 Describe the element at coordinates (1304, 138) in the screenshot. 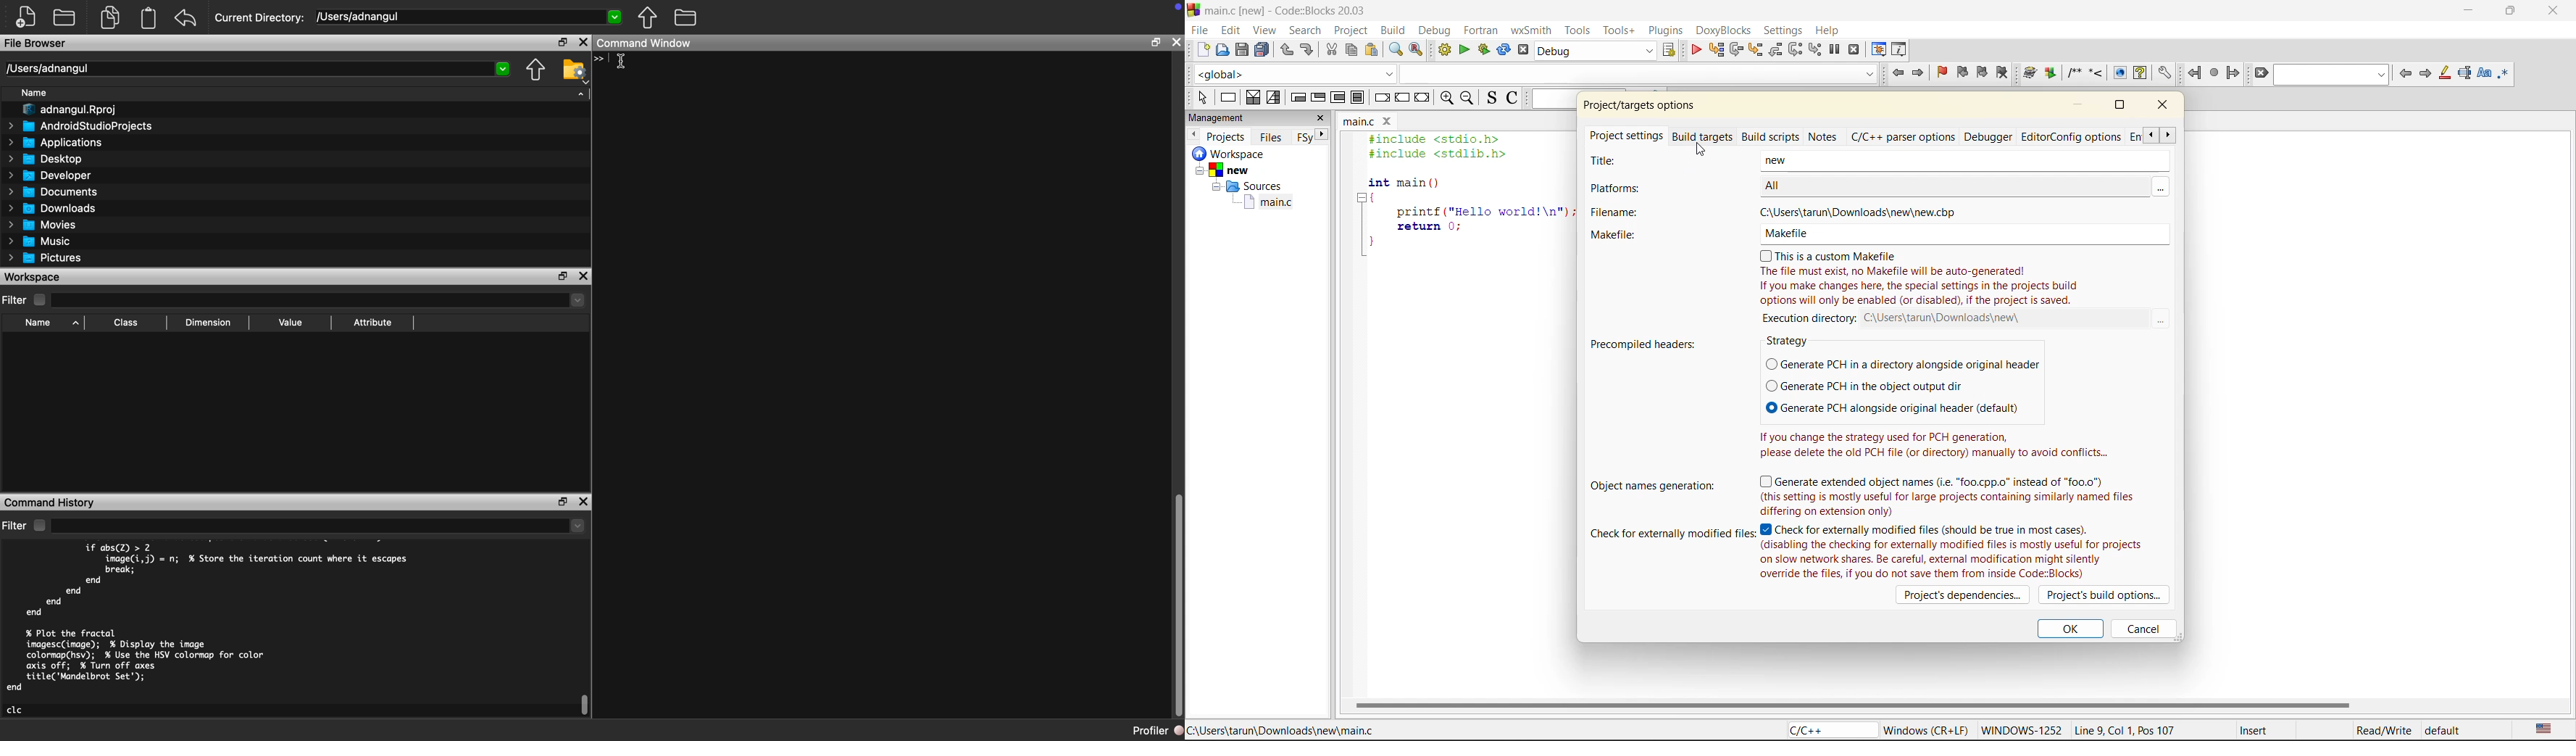

I see `FSy` at that location.